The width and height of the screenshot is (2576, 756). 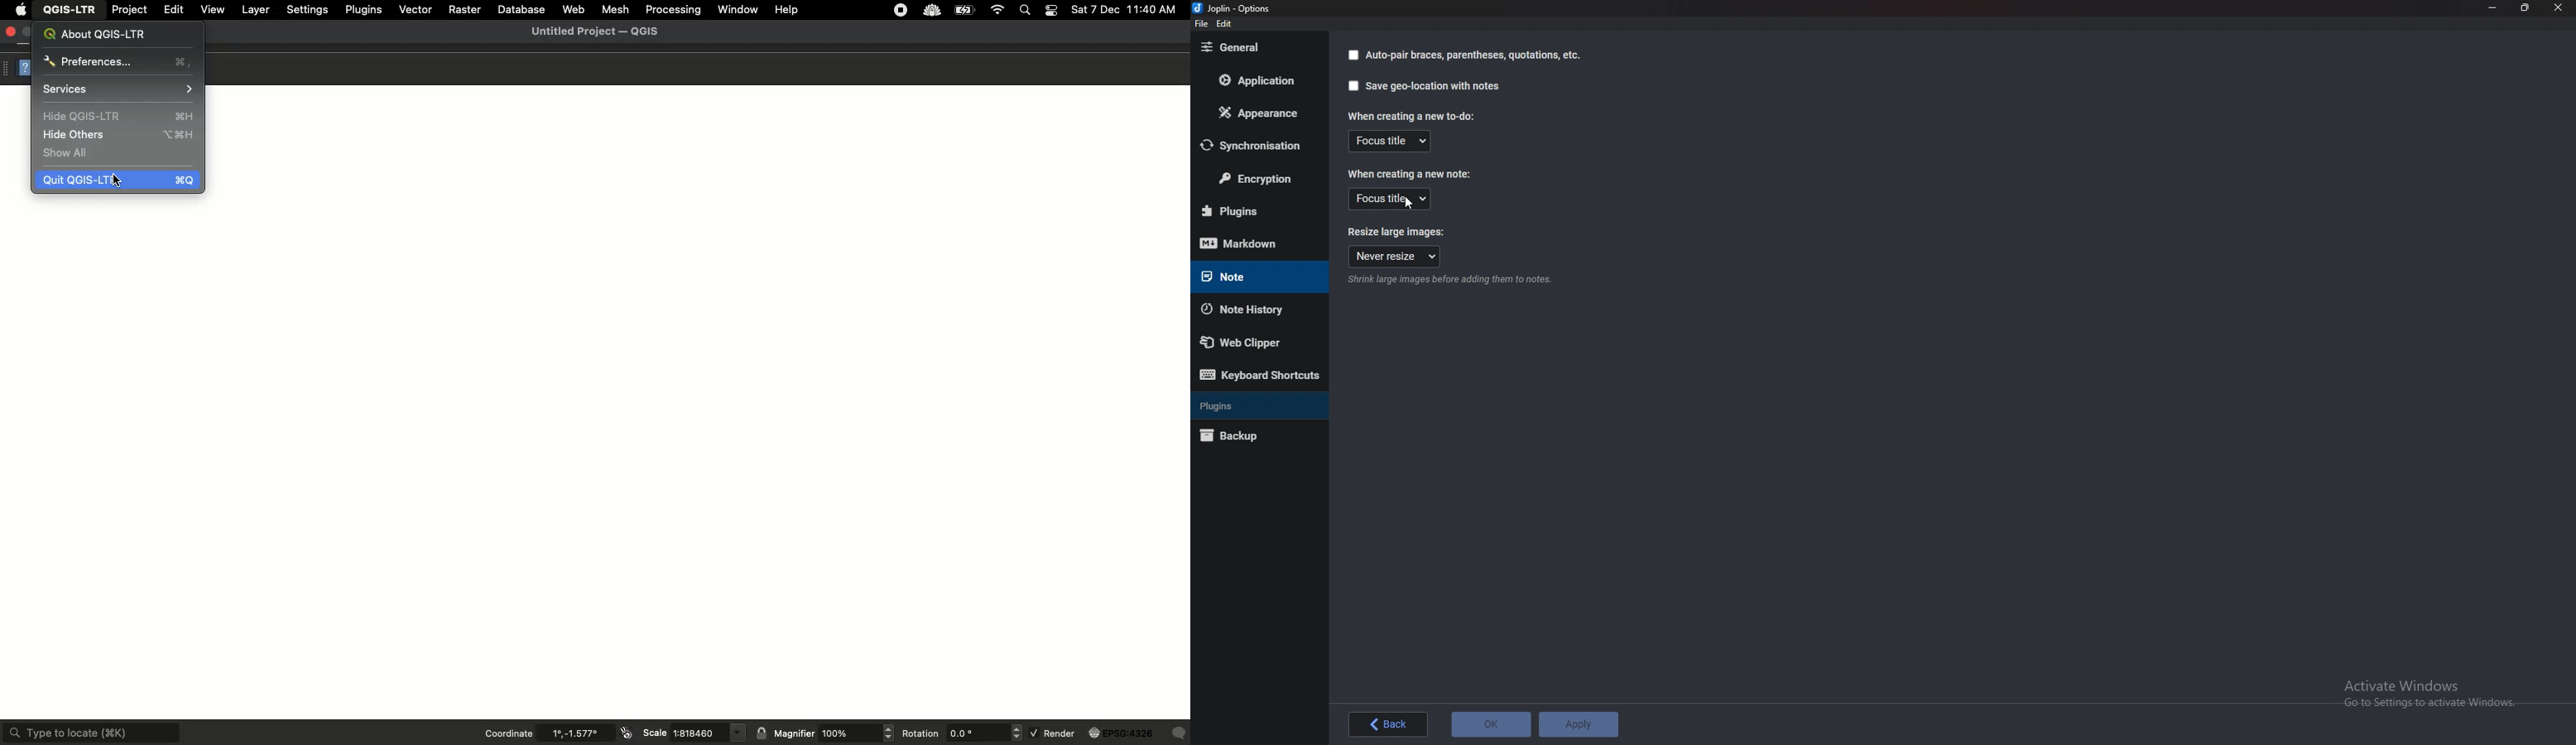 I want to click on note, so click(x=1252, y=276).